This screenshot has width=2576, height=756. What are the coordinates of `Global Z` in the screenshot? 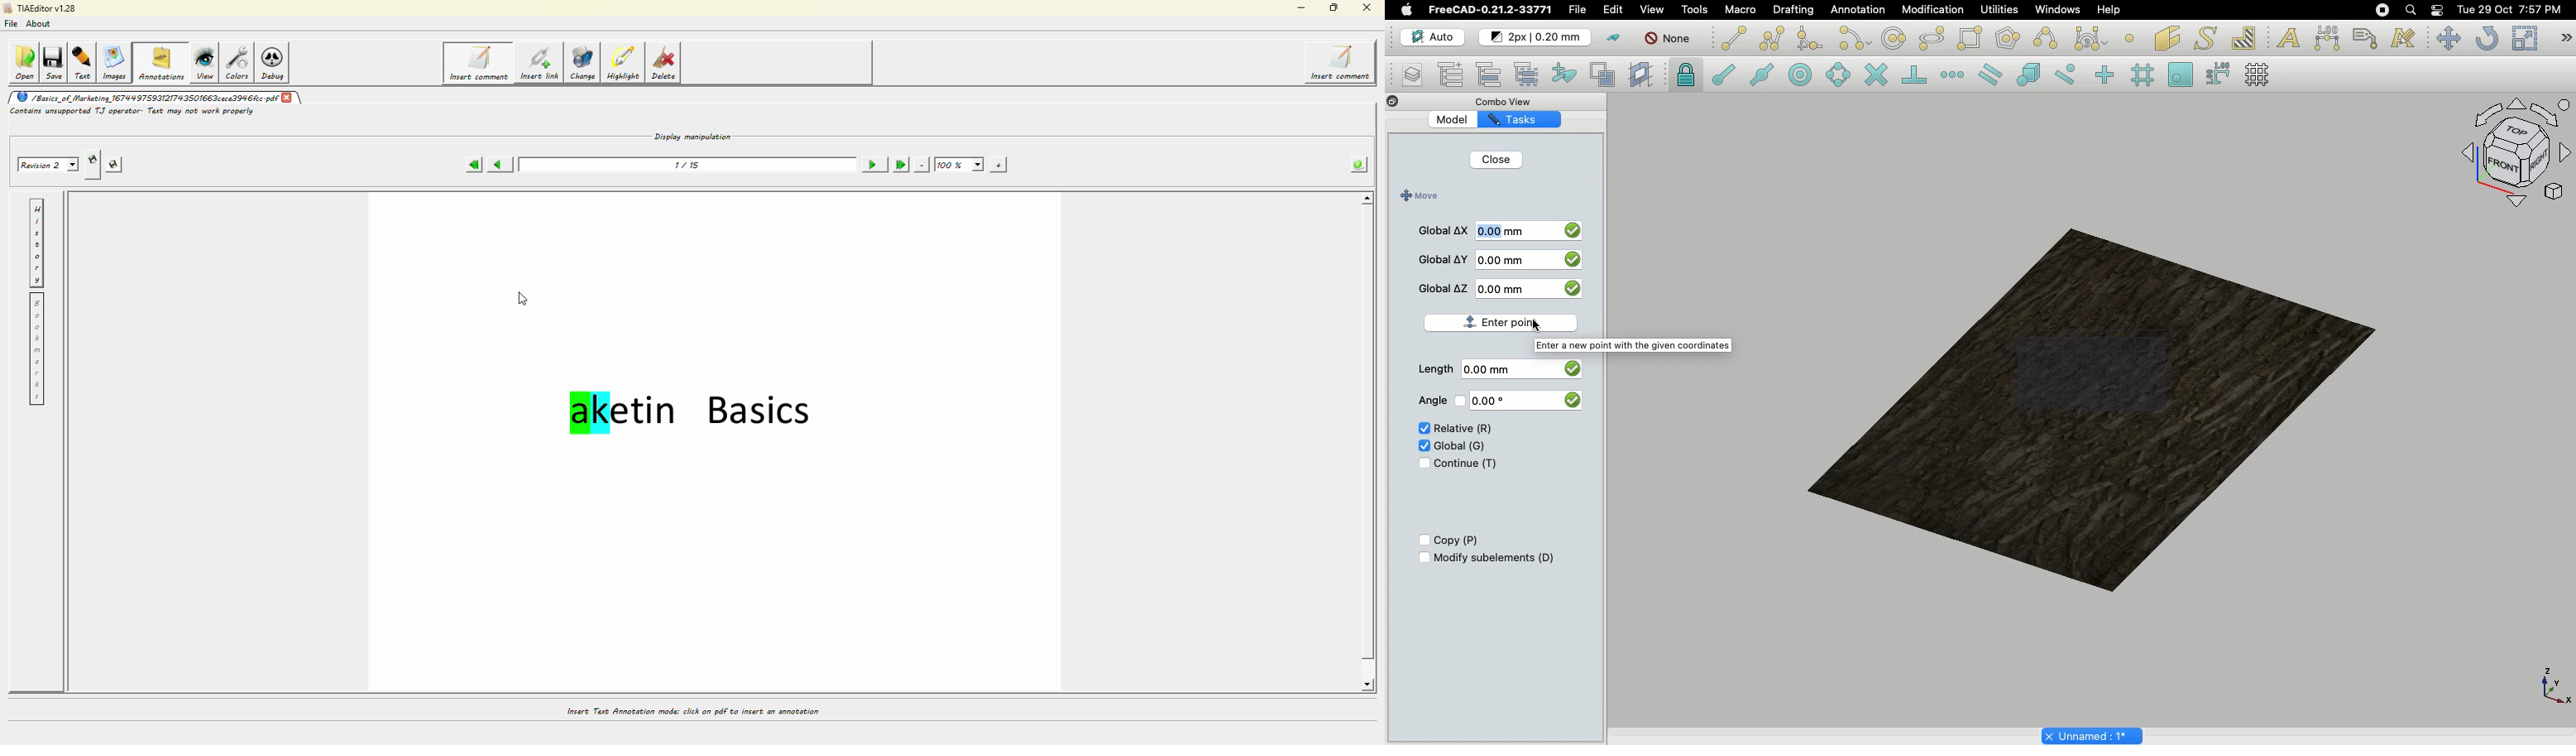 It's located at (1444, 288).